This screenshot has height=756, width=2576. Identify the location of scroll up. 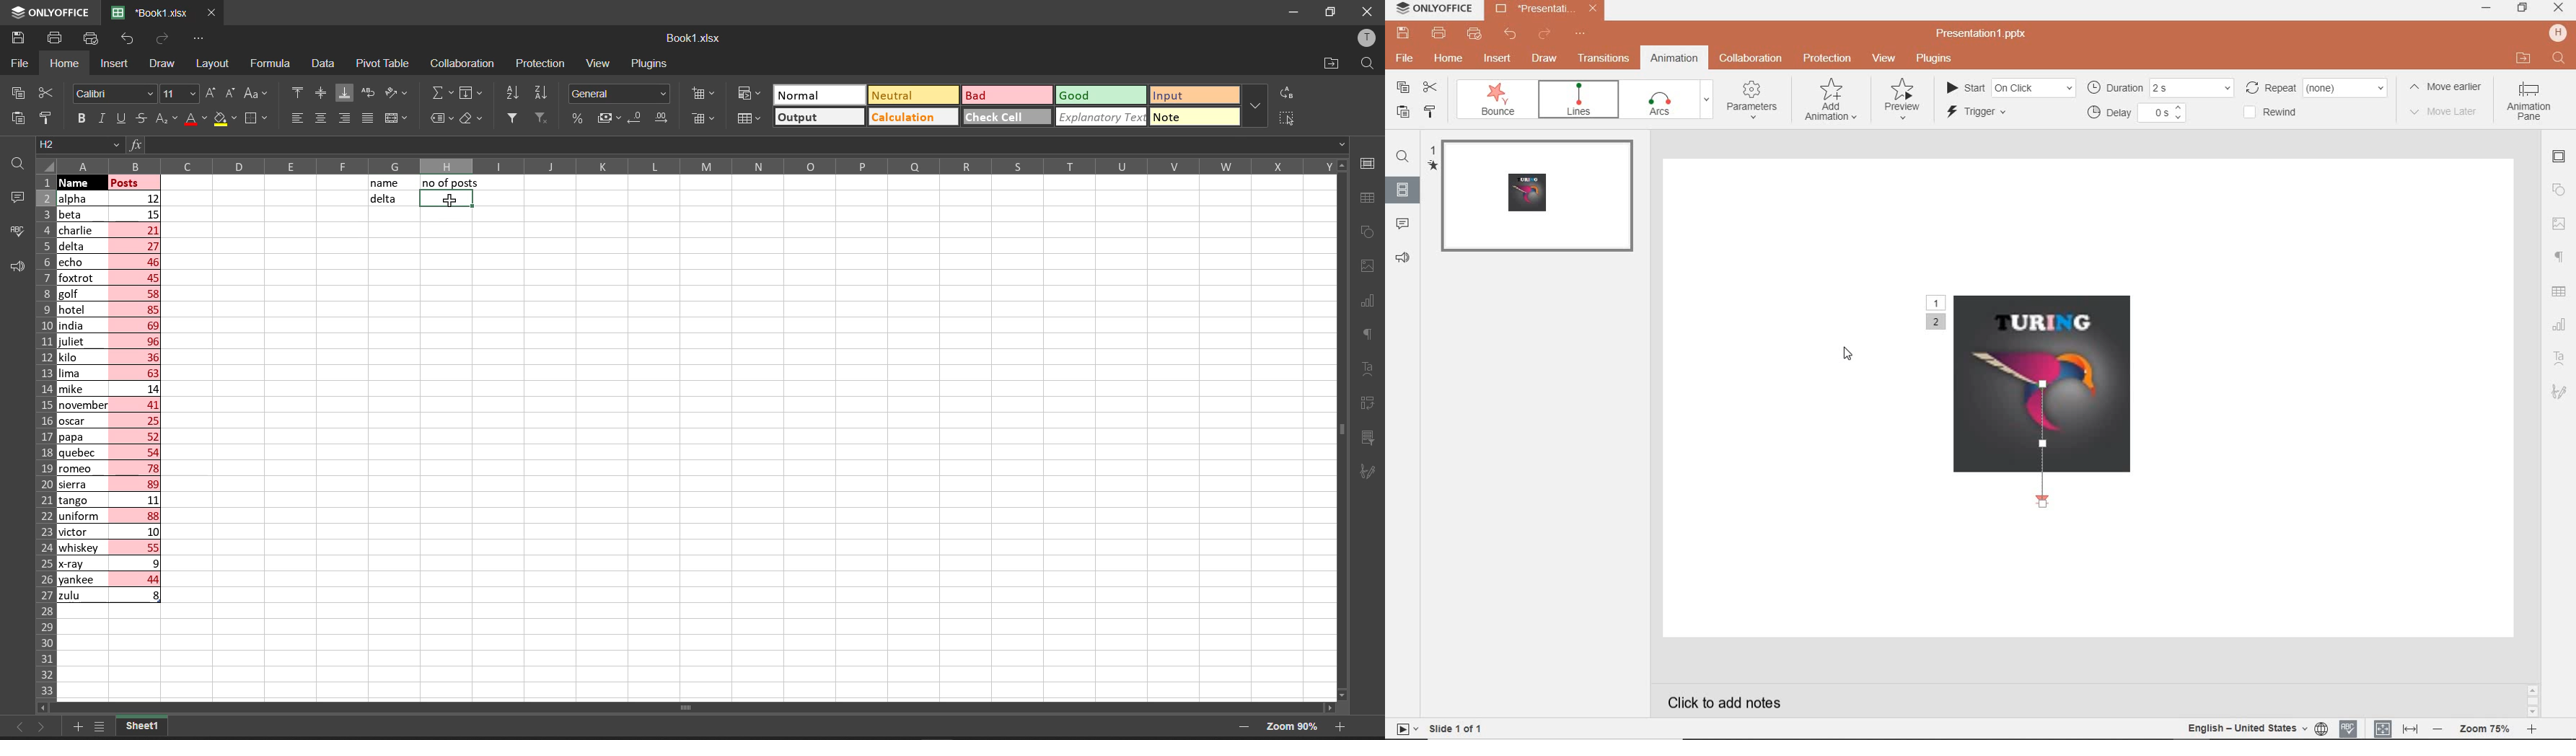
(1338, 165).